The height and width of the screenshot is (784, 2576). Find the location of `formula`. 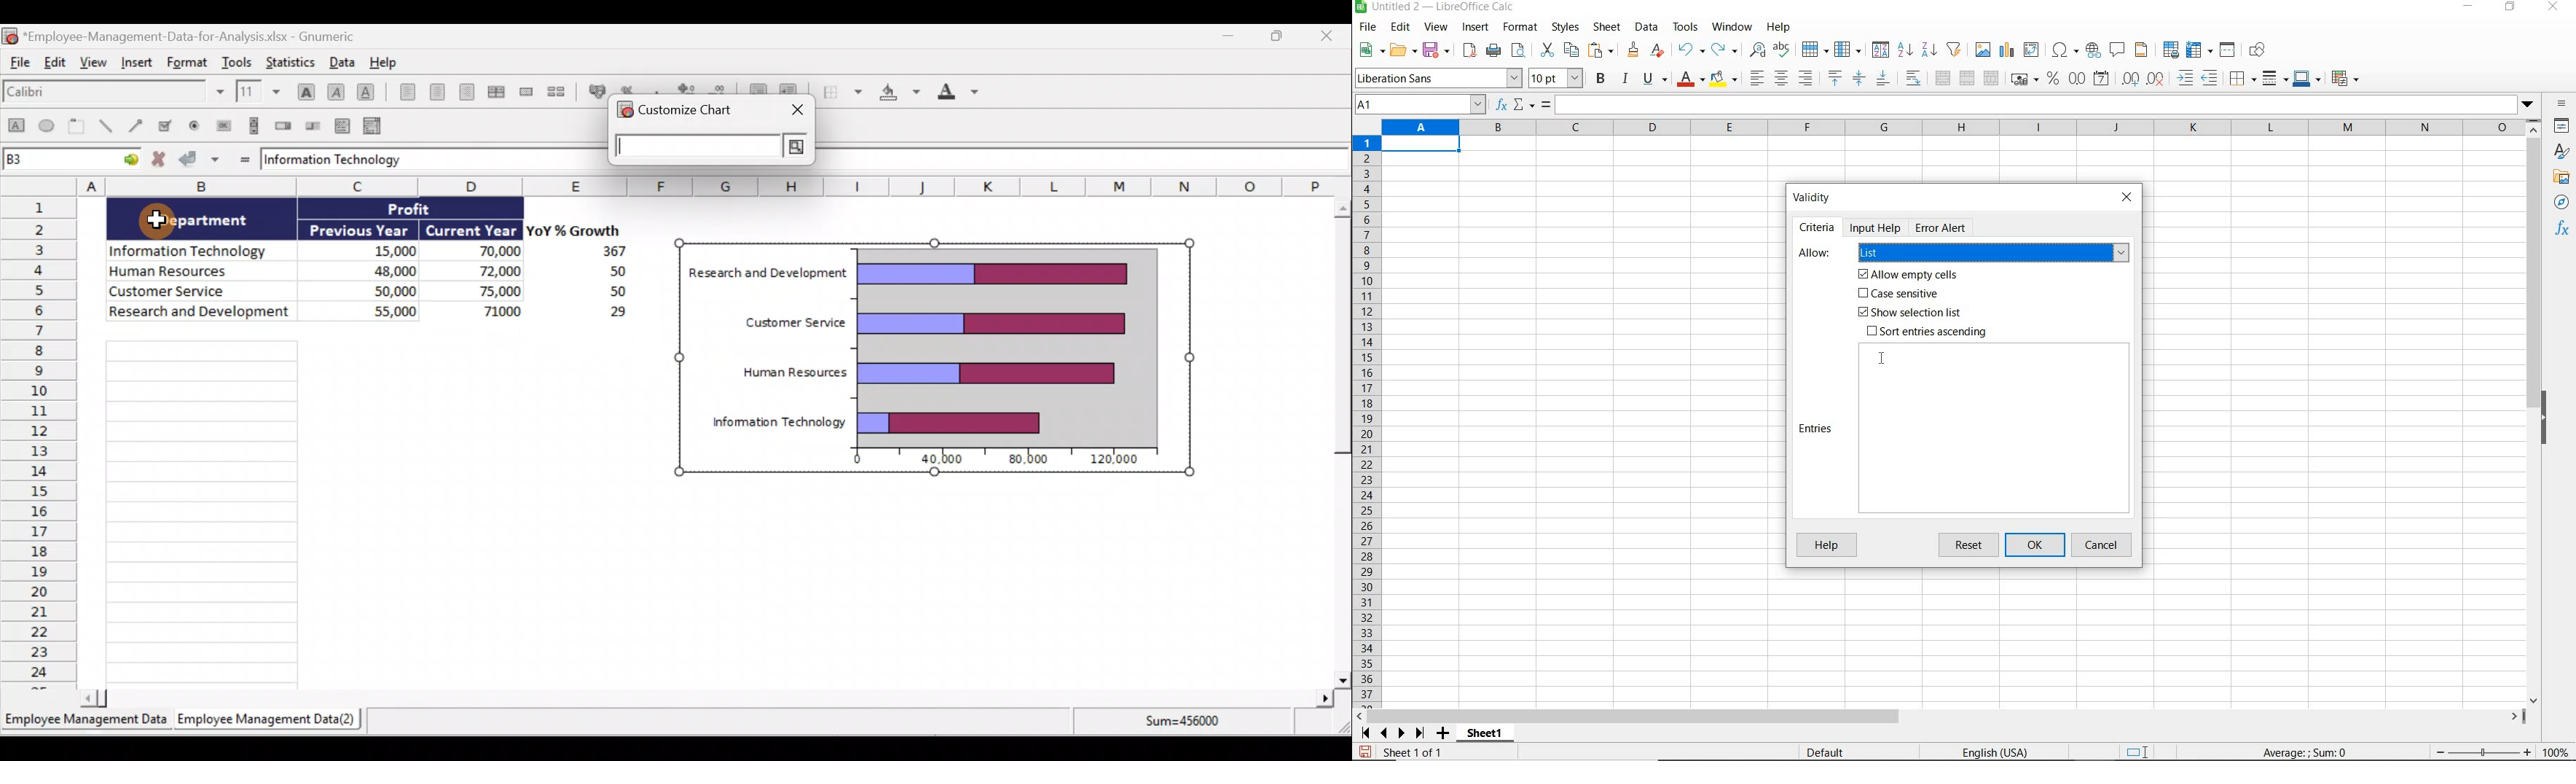

formula is located at coordinates (1546, 106).